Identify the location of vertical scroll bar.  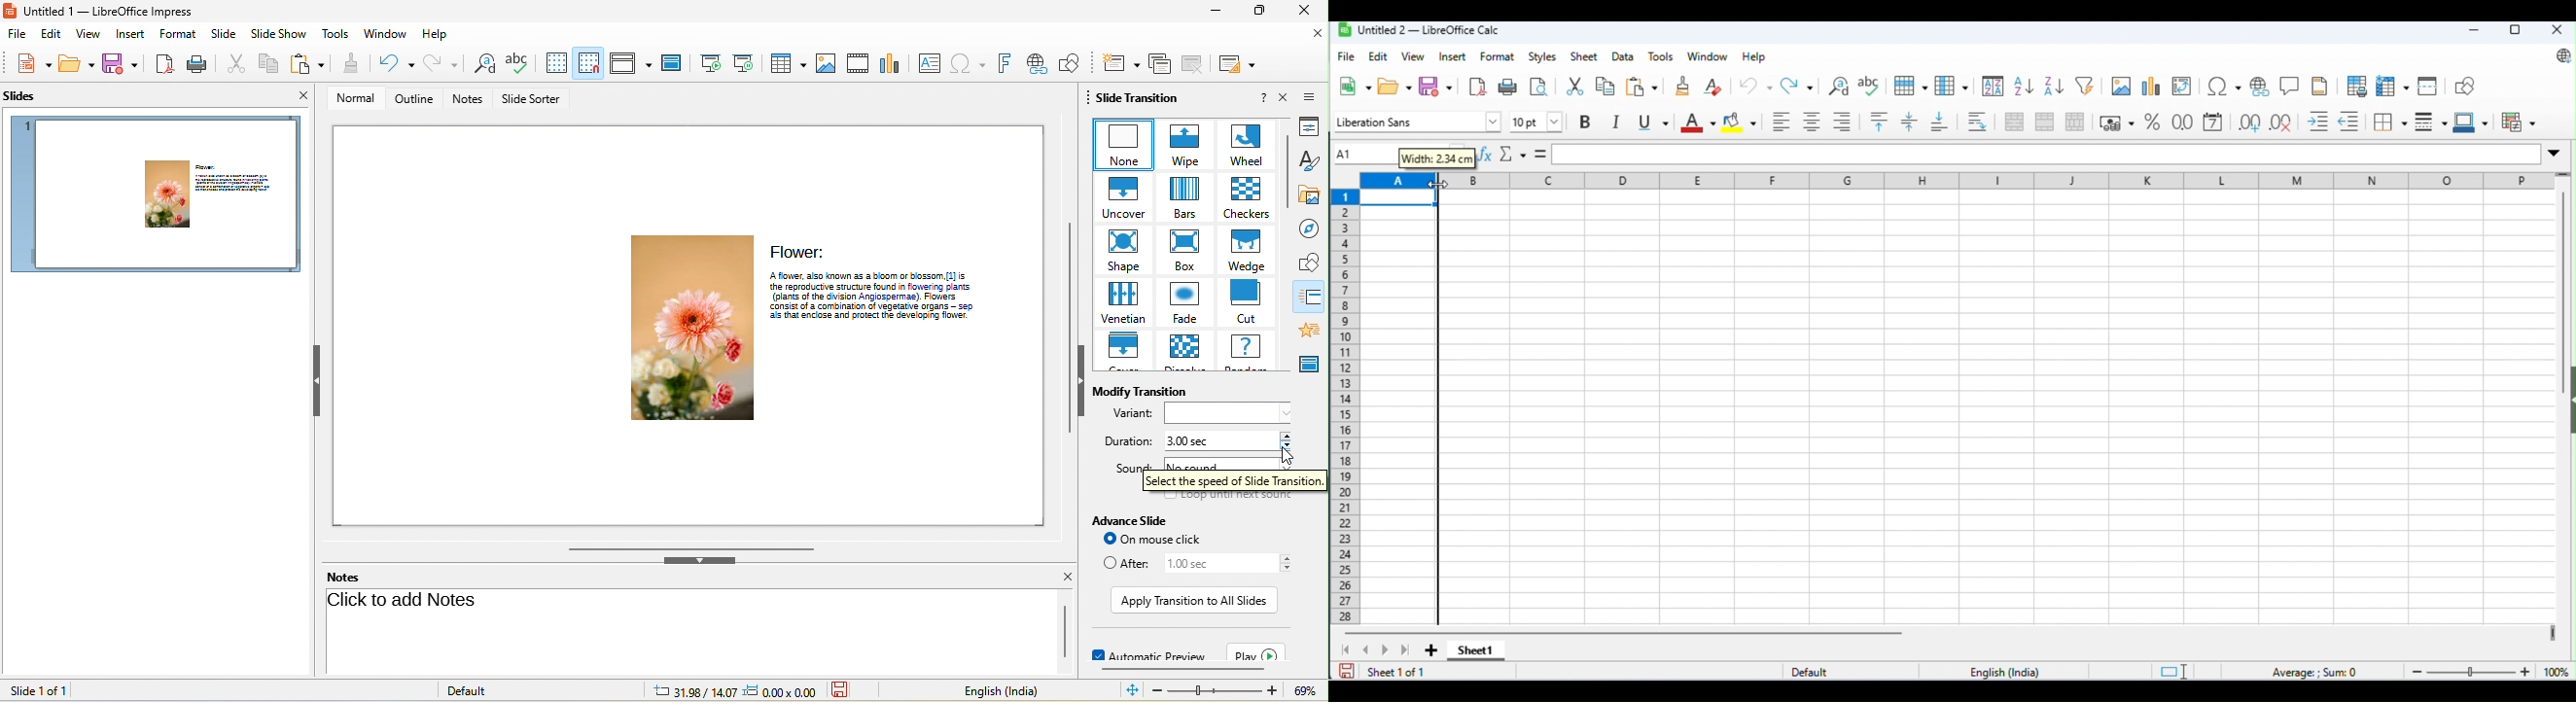
(1288, 170).